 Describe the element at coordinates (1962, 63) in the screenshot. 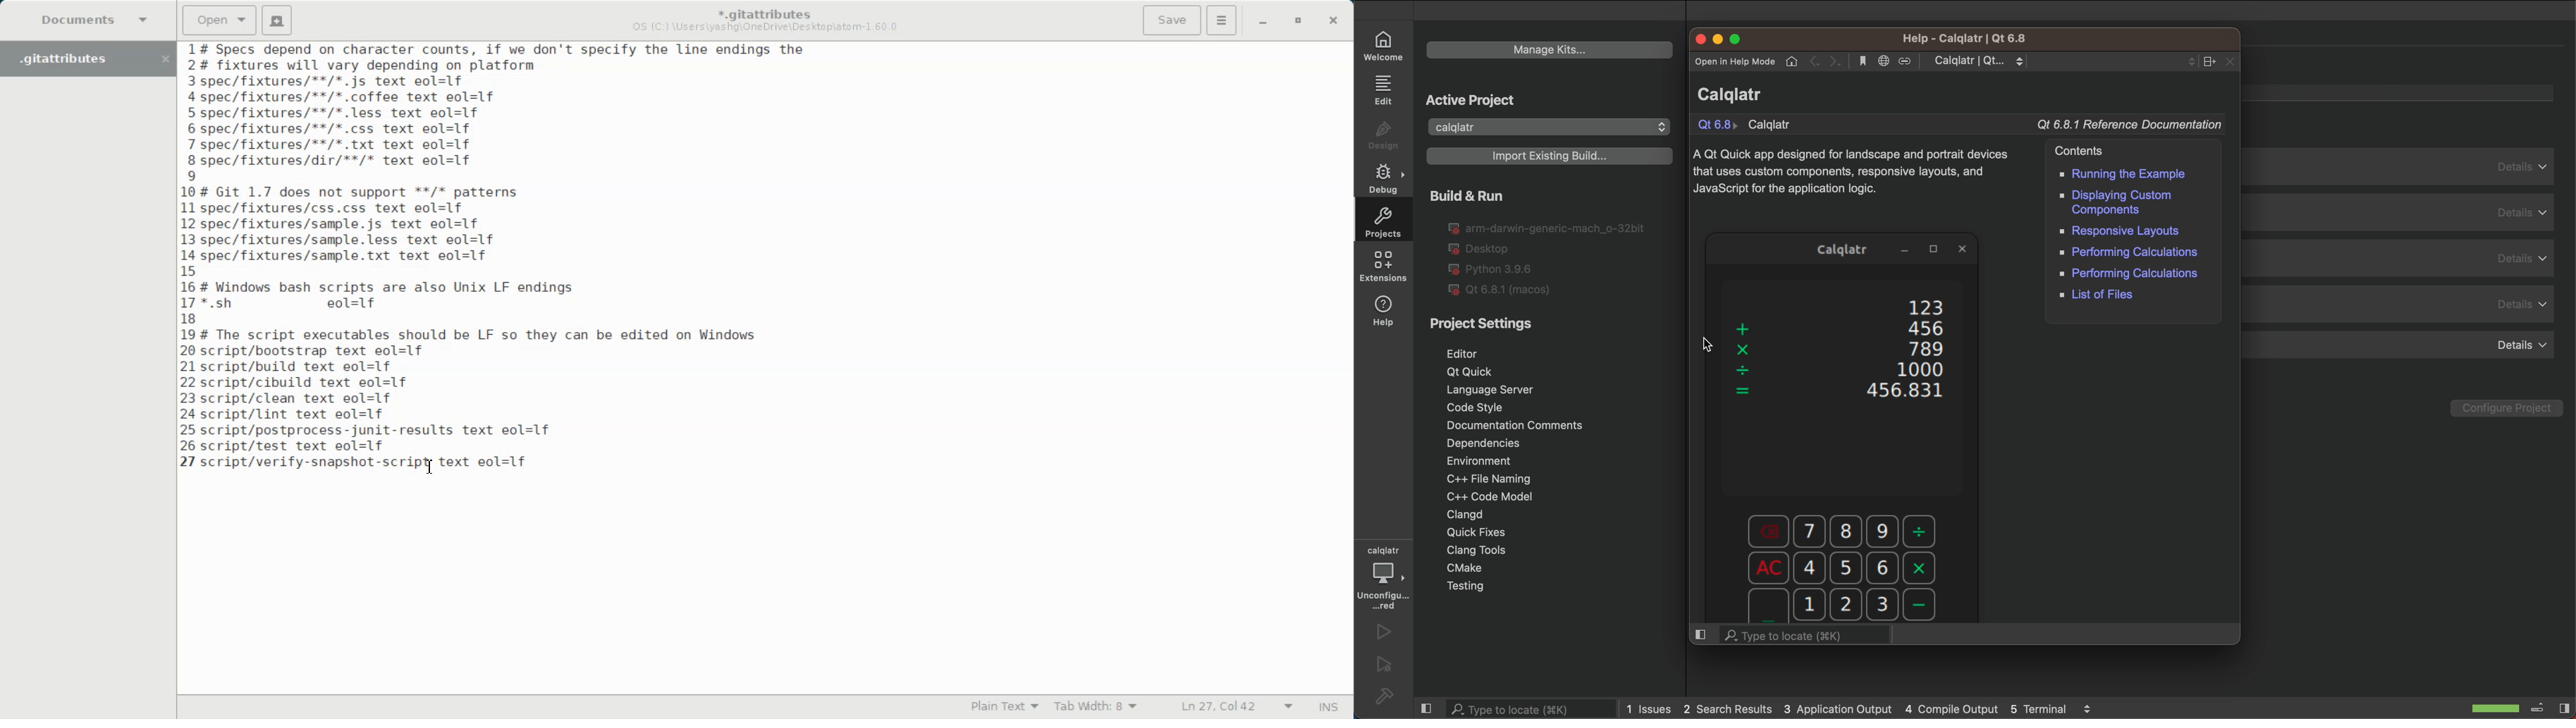

I see `menubar` at that location.